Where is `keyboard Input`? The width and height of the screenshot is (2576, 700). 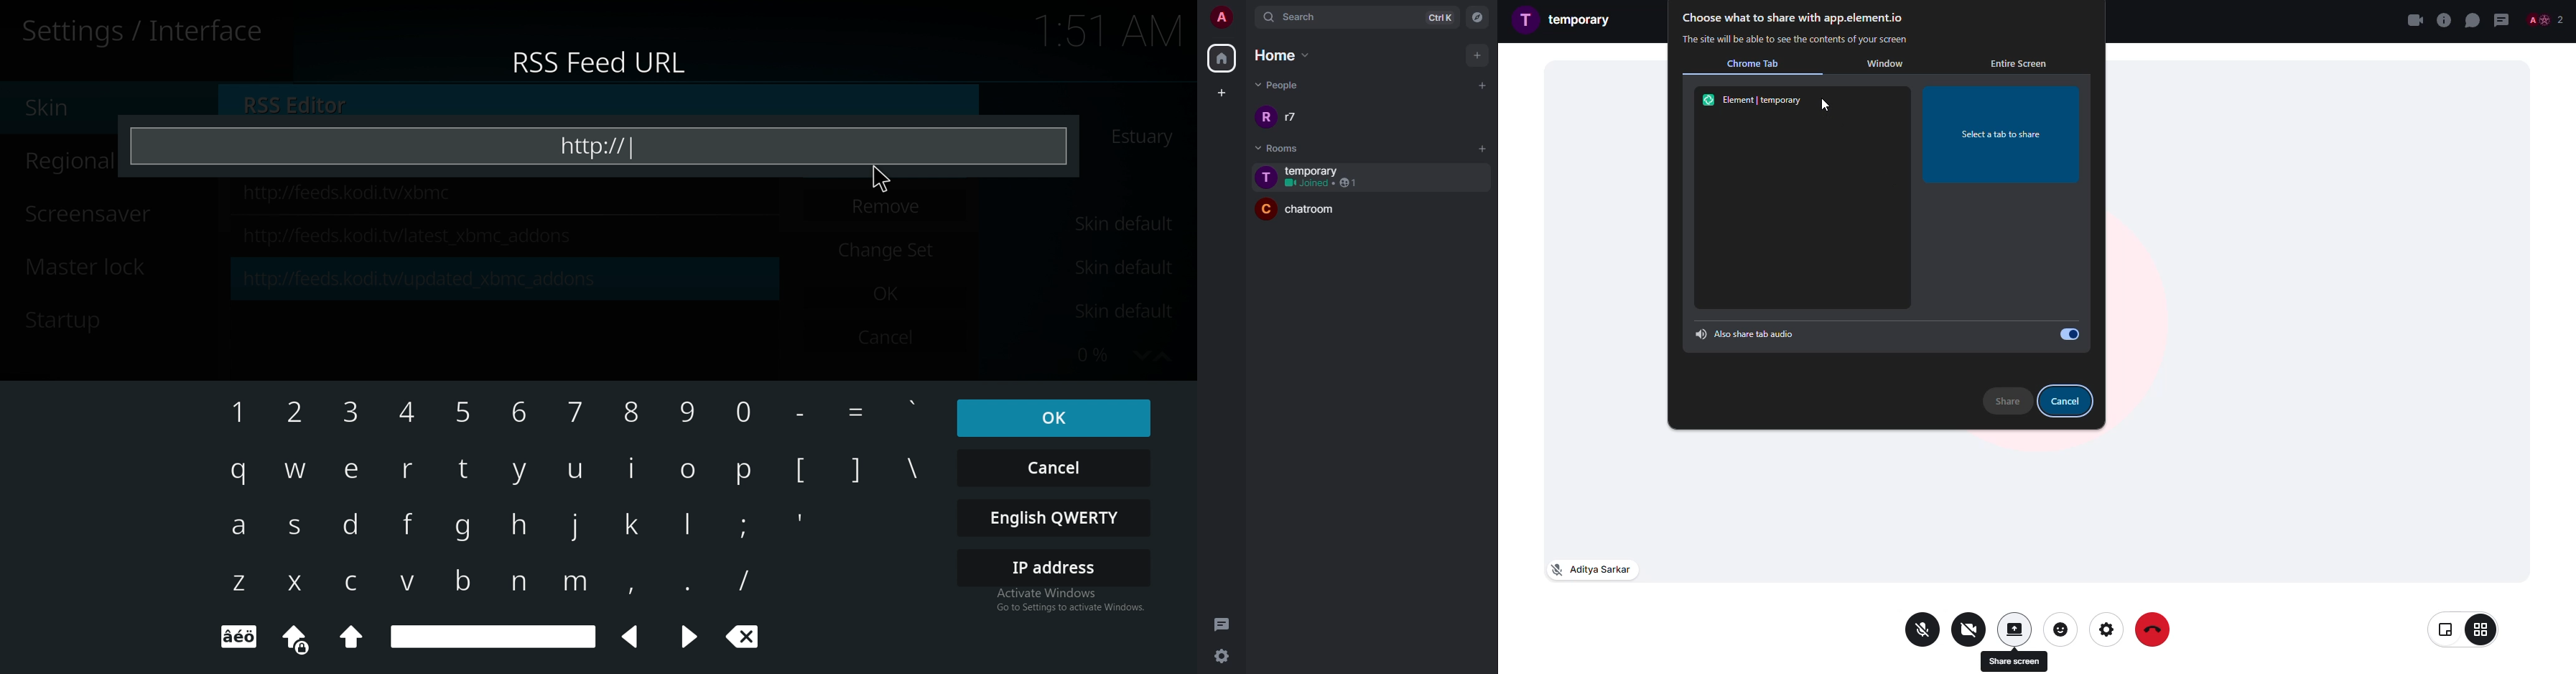 keyboard Input is located at coordinates (692, 637).